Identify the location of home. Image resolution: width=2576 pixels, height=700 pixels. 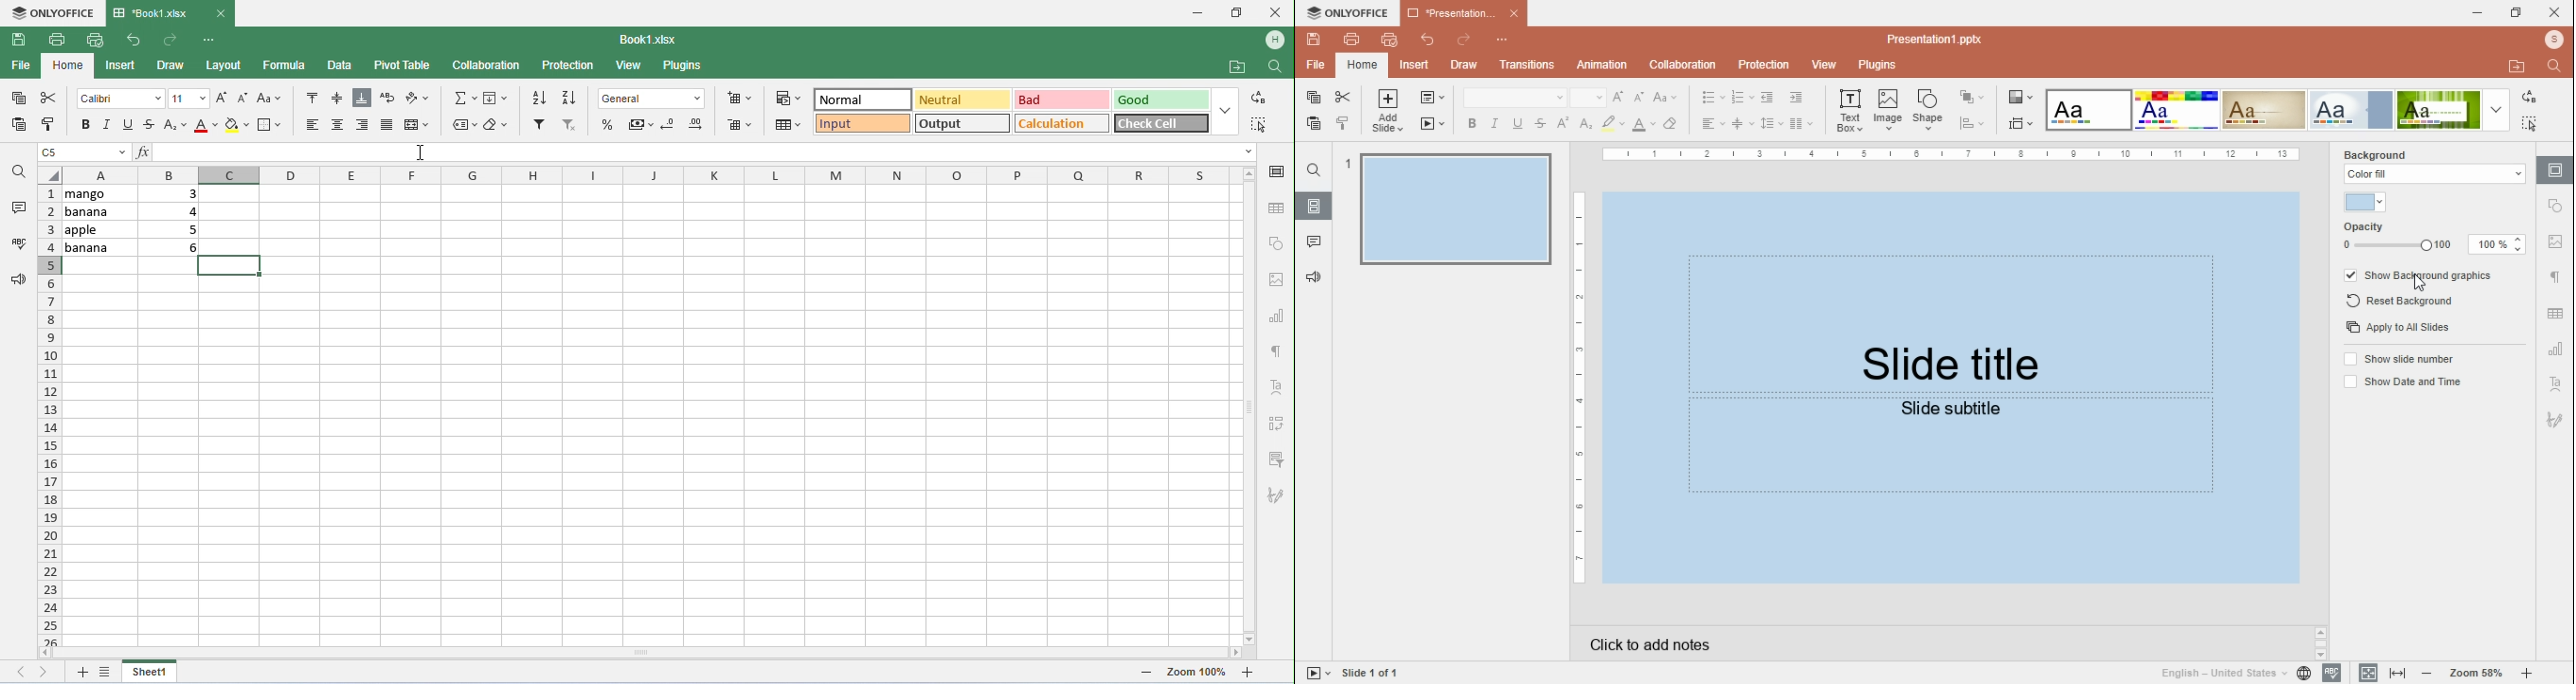
(69, 66).